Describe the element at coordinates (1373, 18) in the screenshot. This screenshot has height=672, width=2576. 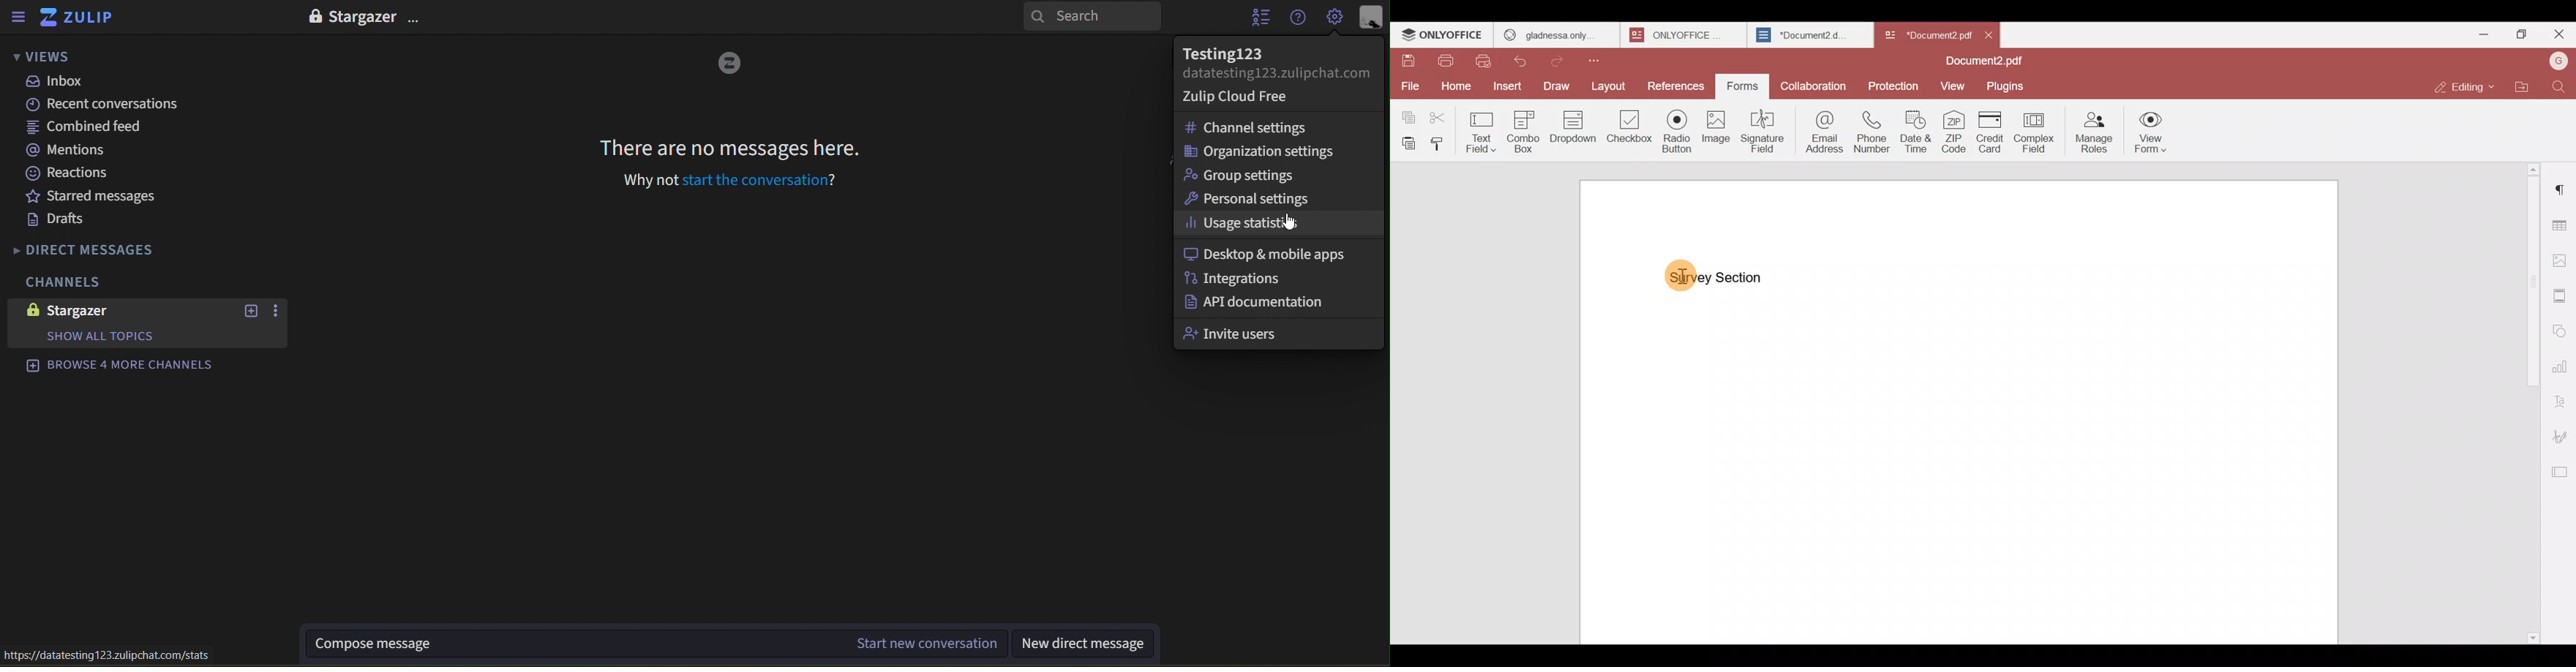
I see `view profile` at that location.